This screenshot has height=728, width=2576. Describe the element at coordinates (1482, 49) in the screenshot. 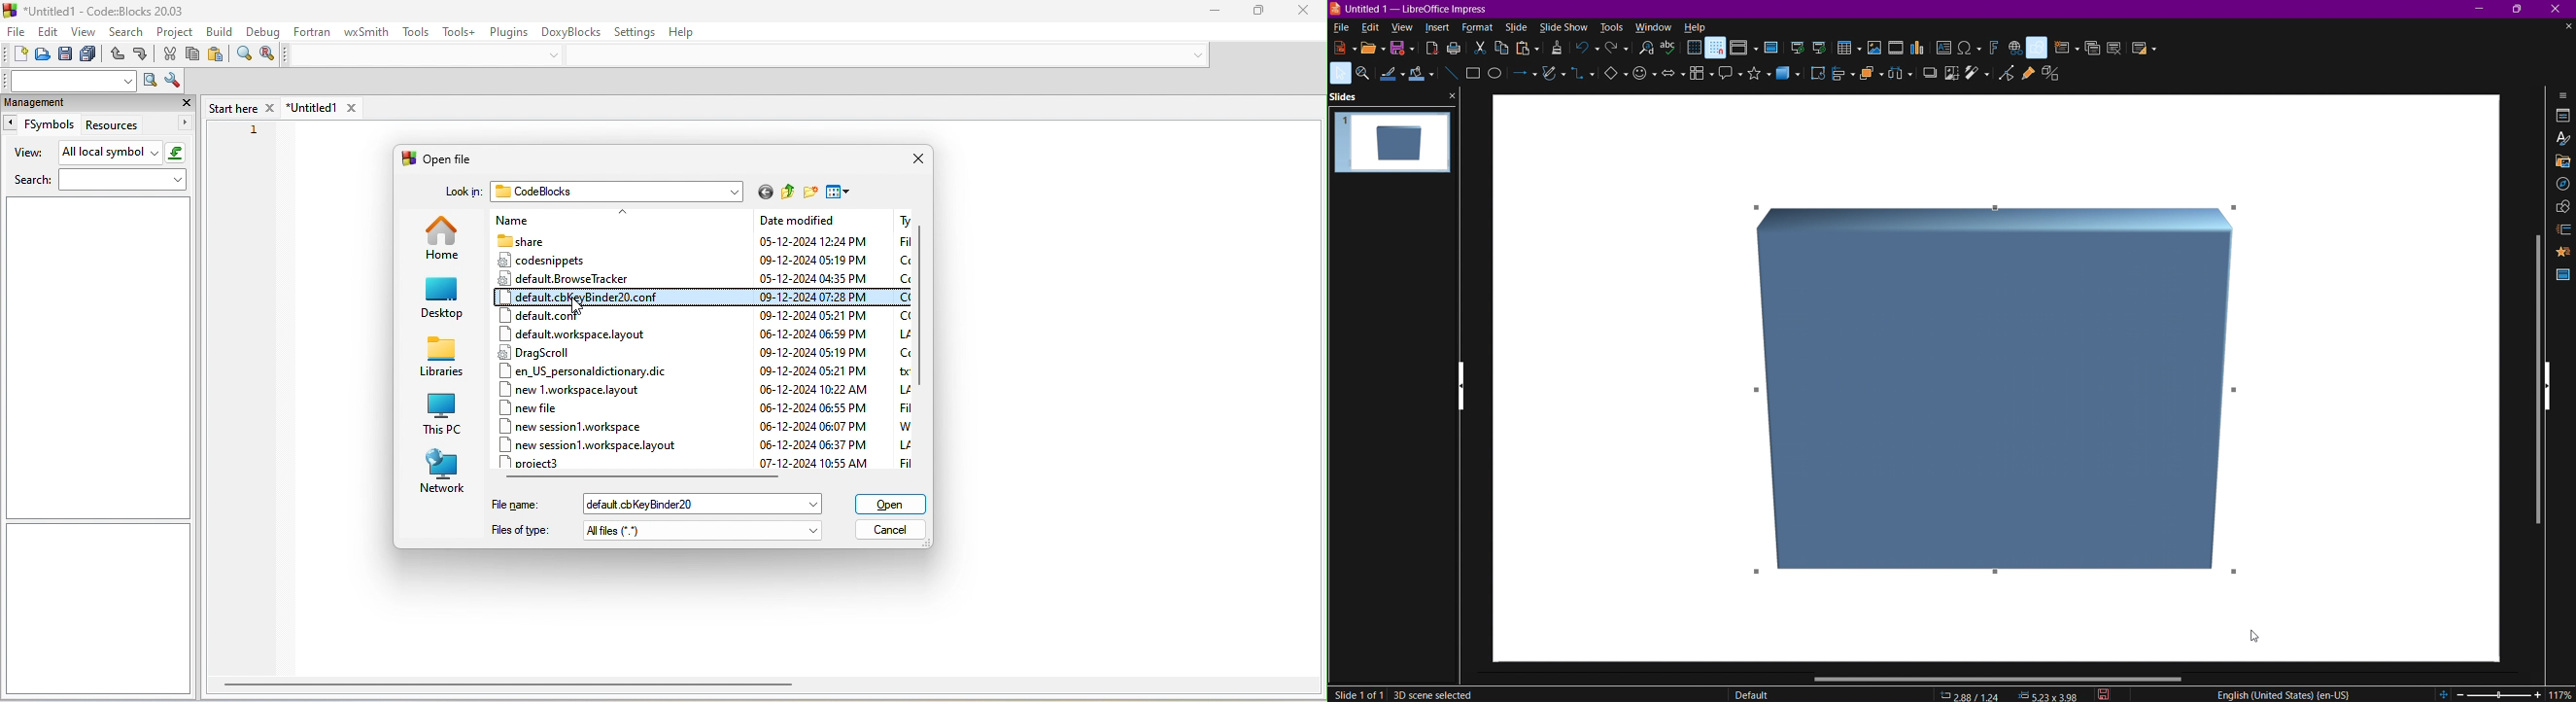

I see `cut` at that location.